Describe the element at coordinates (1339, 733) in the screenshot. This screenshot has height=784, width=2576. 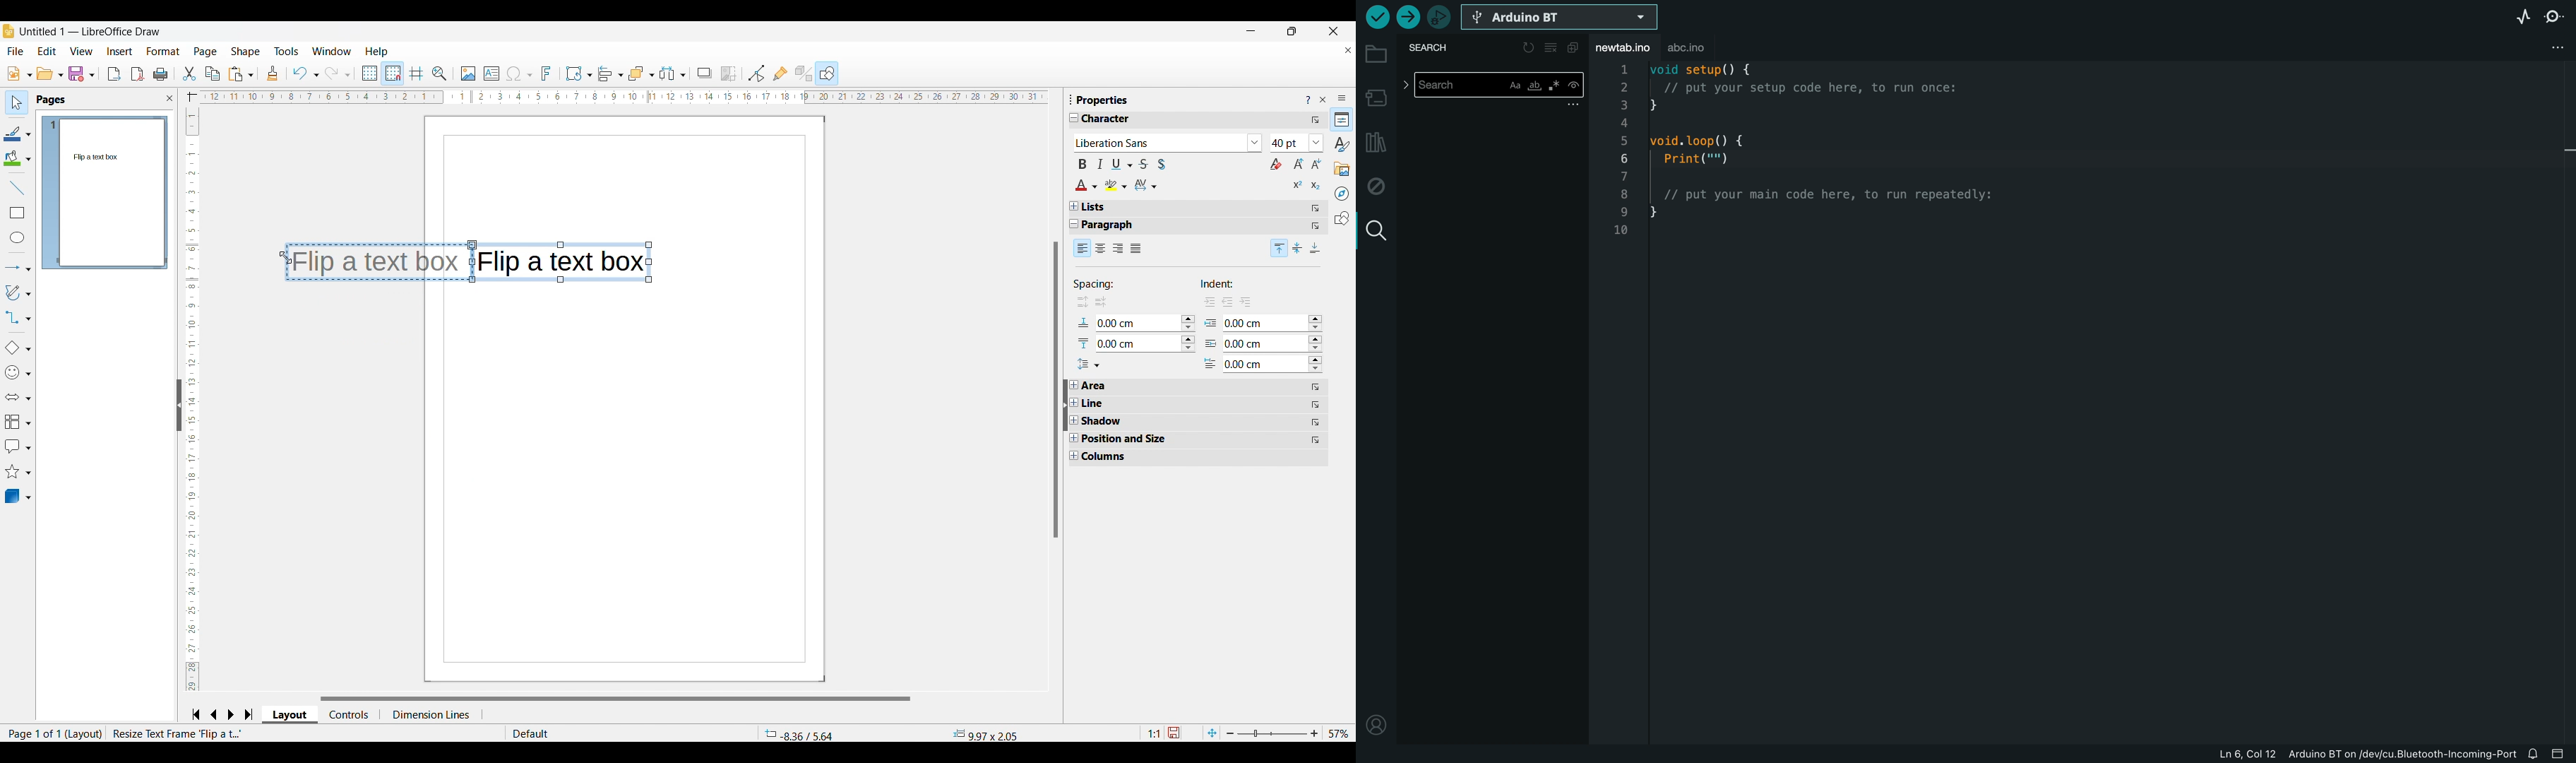
I see `Current zoom factor` at that location.